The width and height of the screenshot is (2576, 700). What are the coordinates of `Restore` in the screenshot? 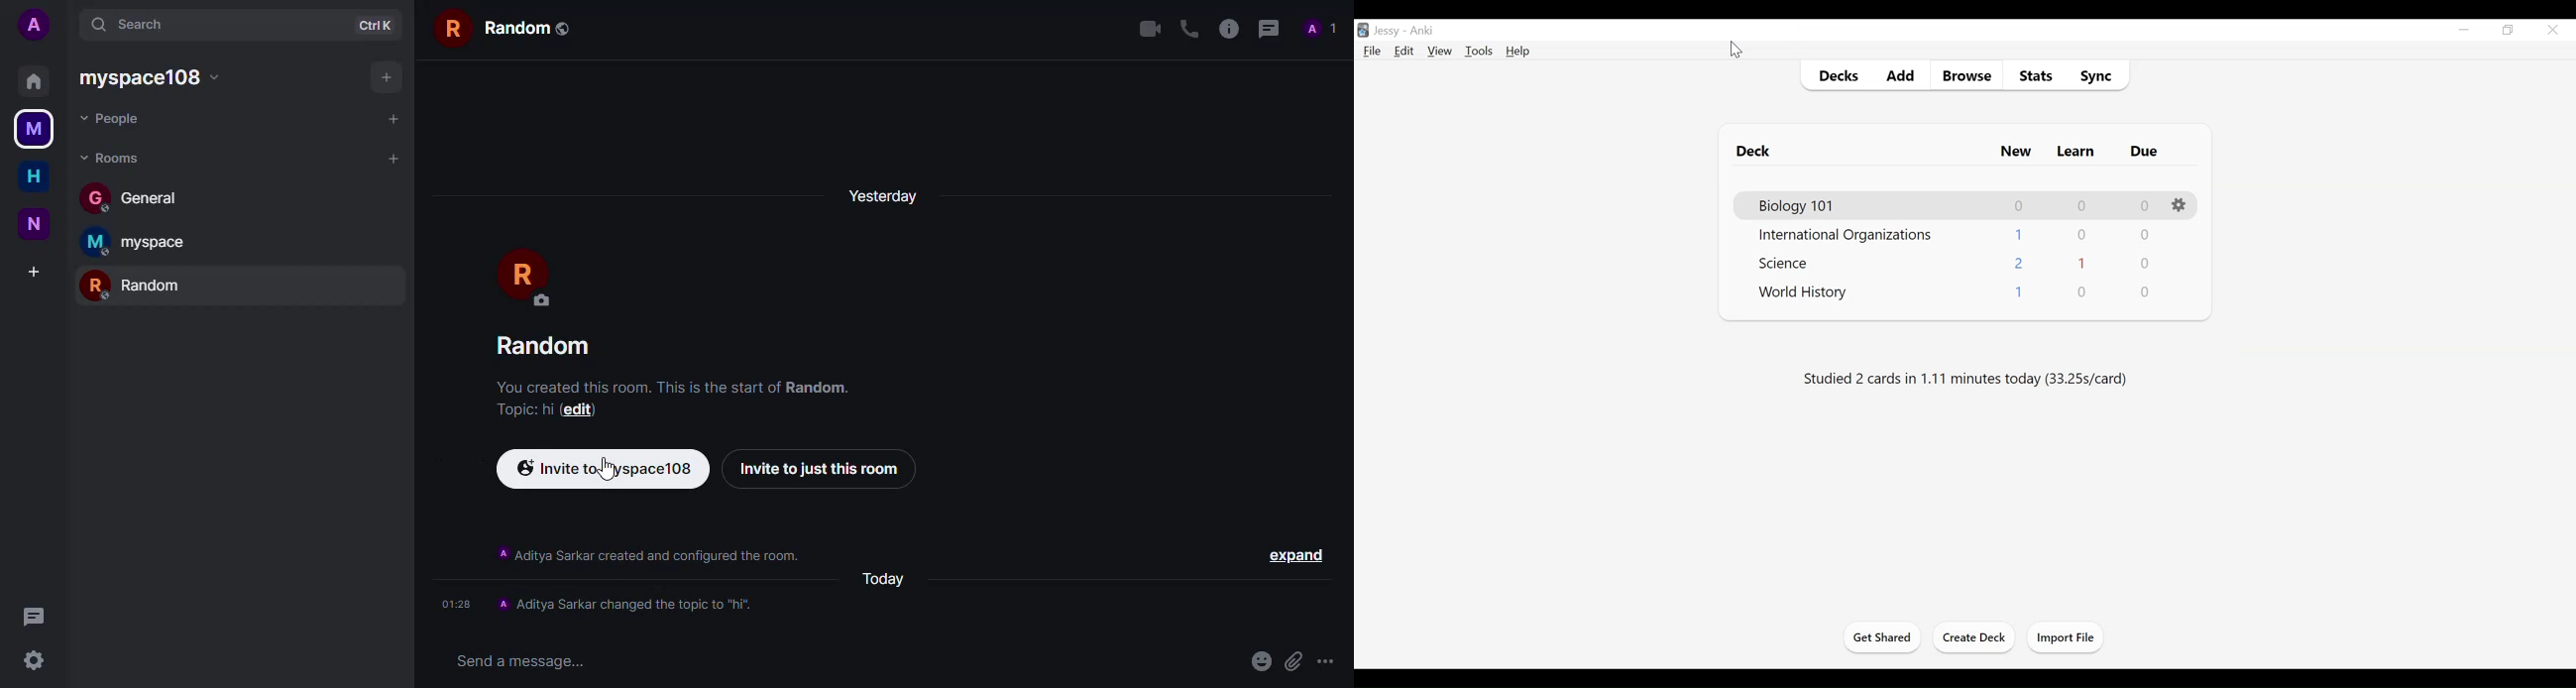 It's located at (2509, 31).